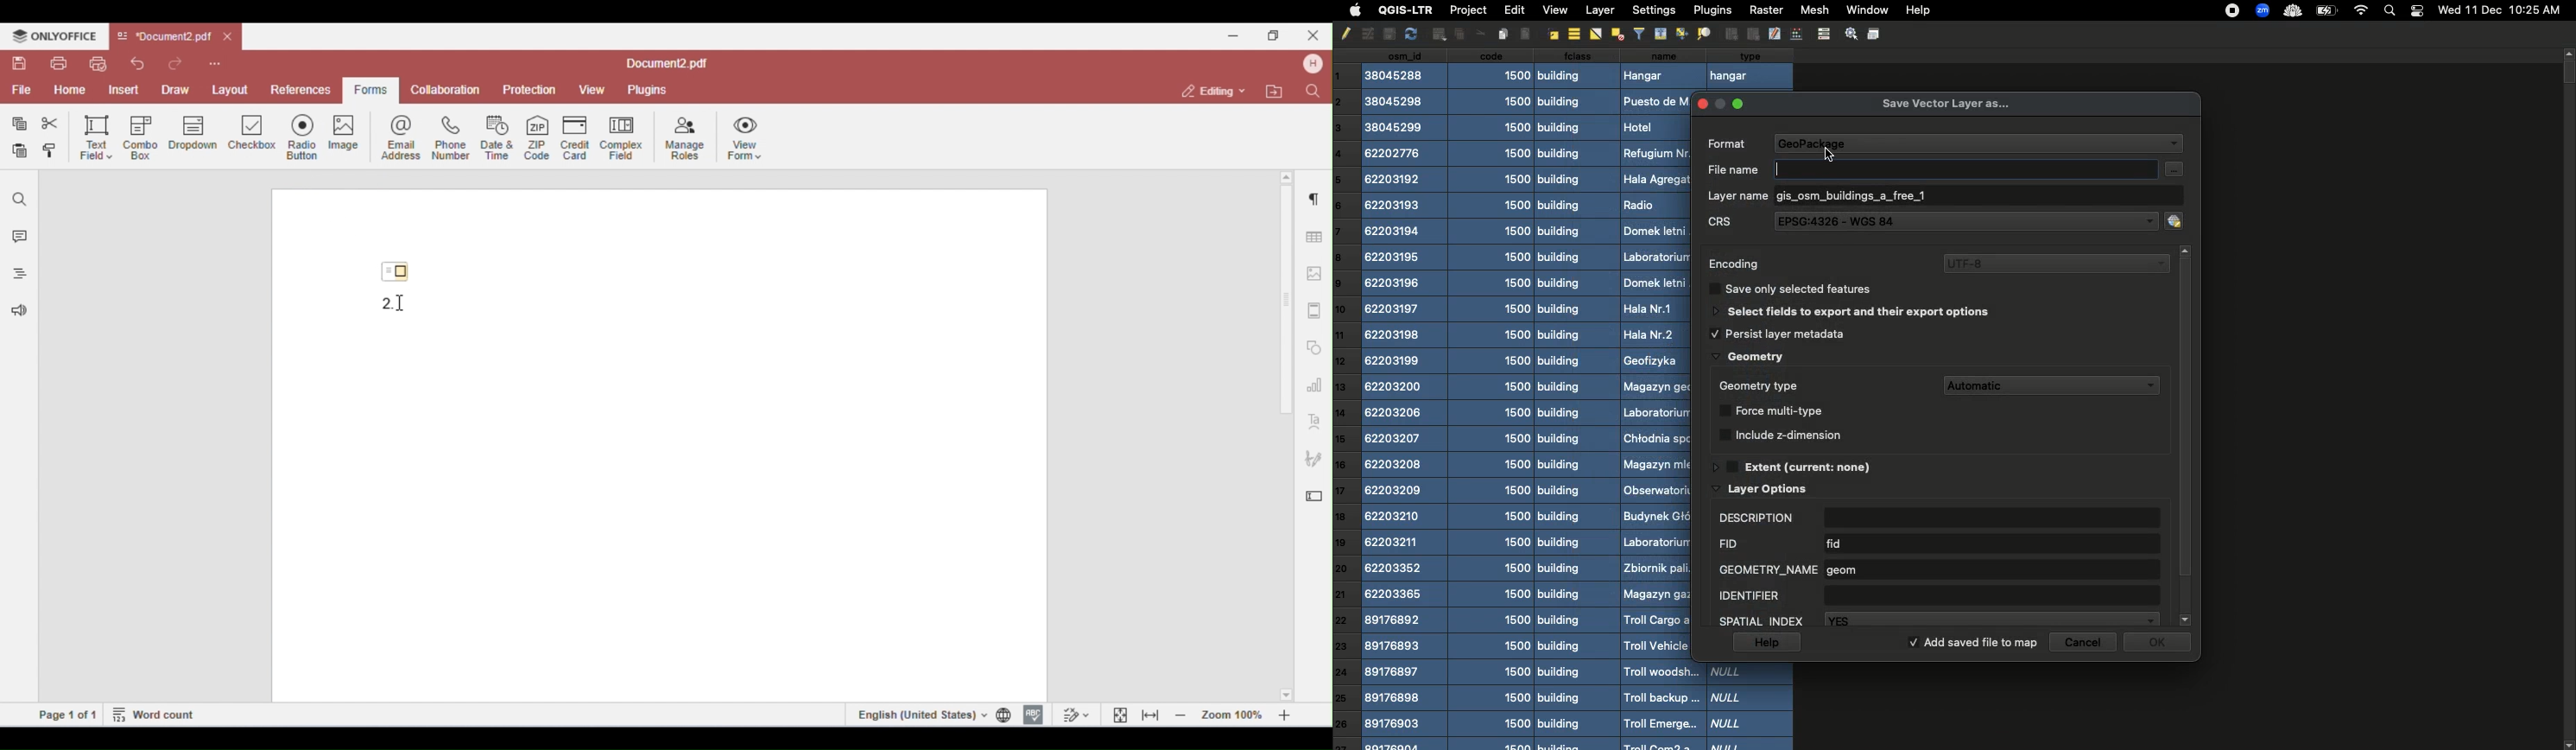 Image resolution: width=2576 pixels, height=756 pixels. Describe the element at coordinates (1682, 34) in the screenshot. I see `Align Bottom` at that location.